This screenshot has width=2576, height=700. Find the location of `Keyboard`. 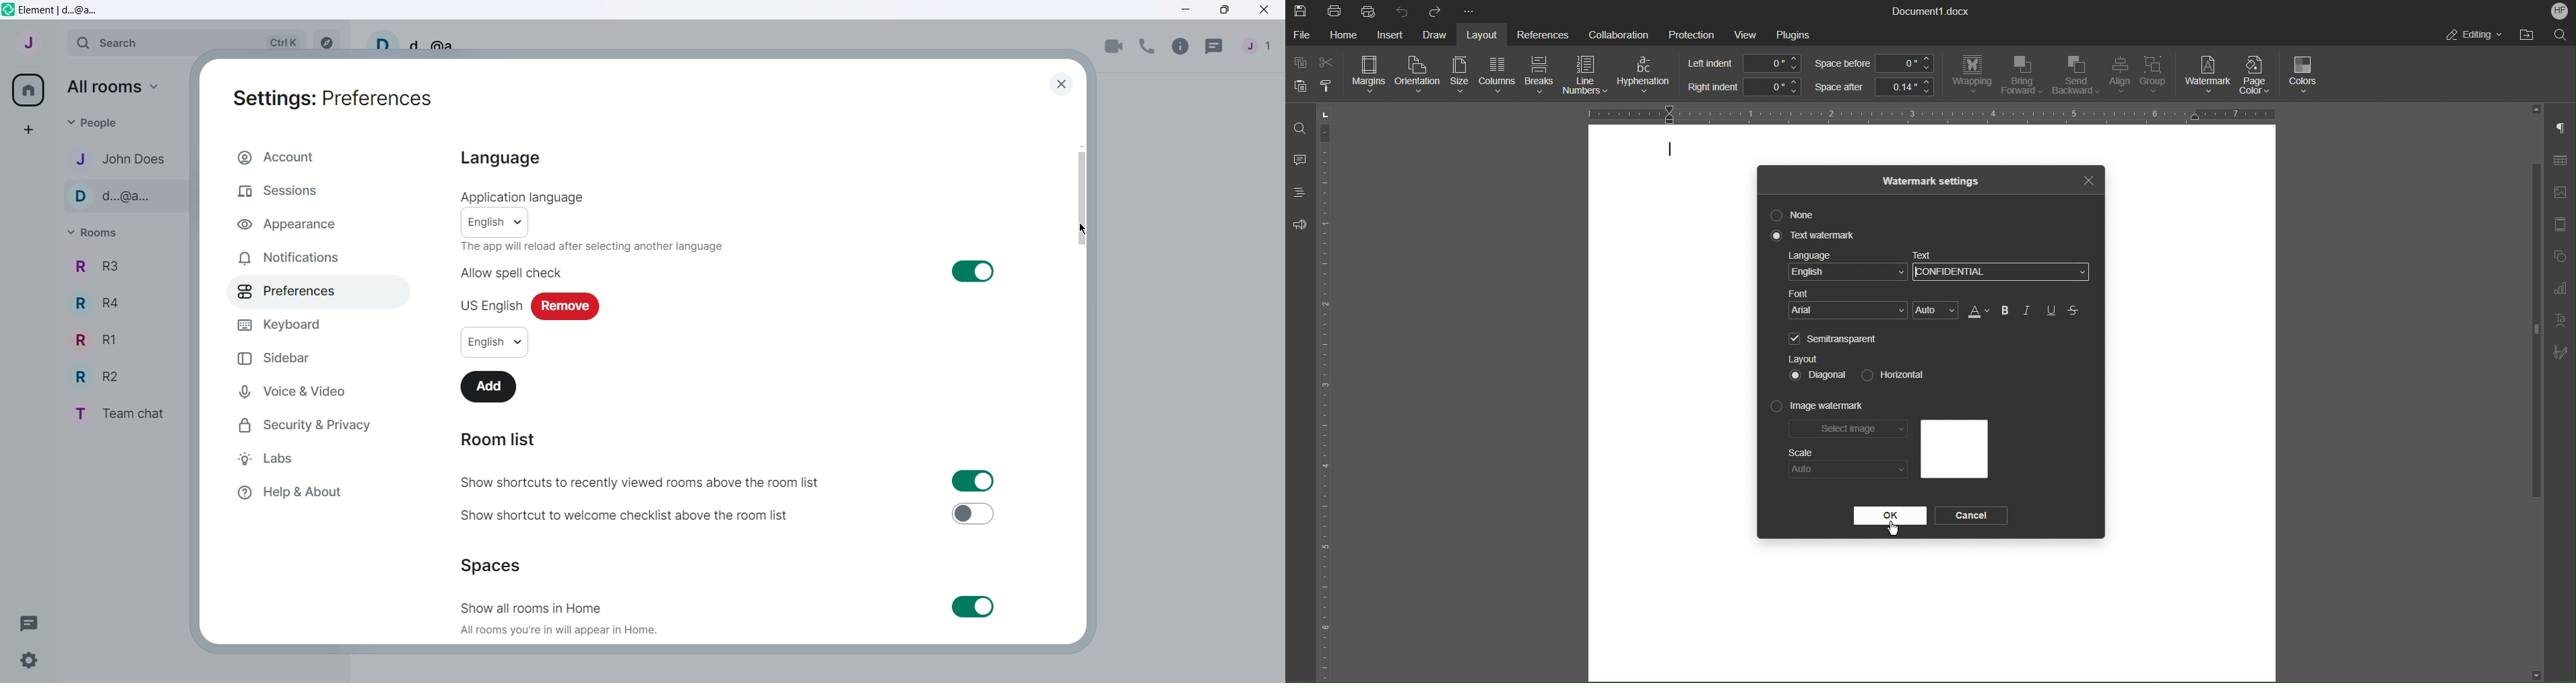

Keyboard is located at coordinates (299, 325).